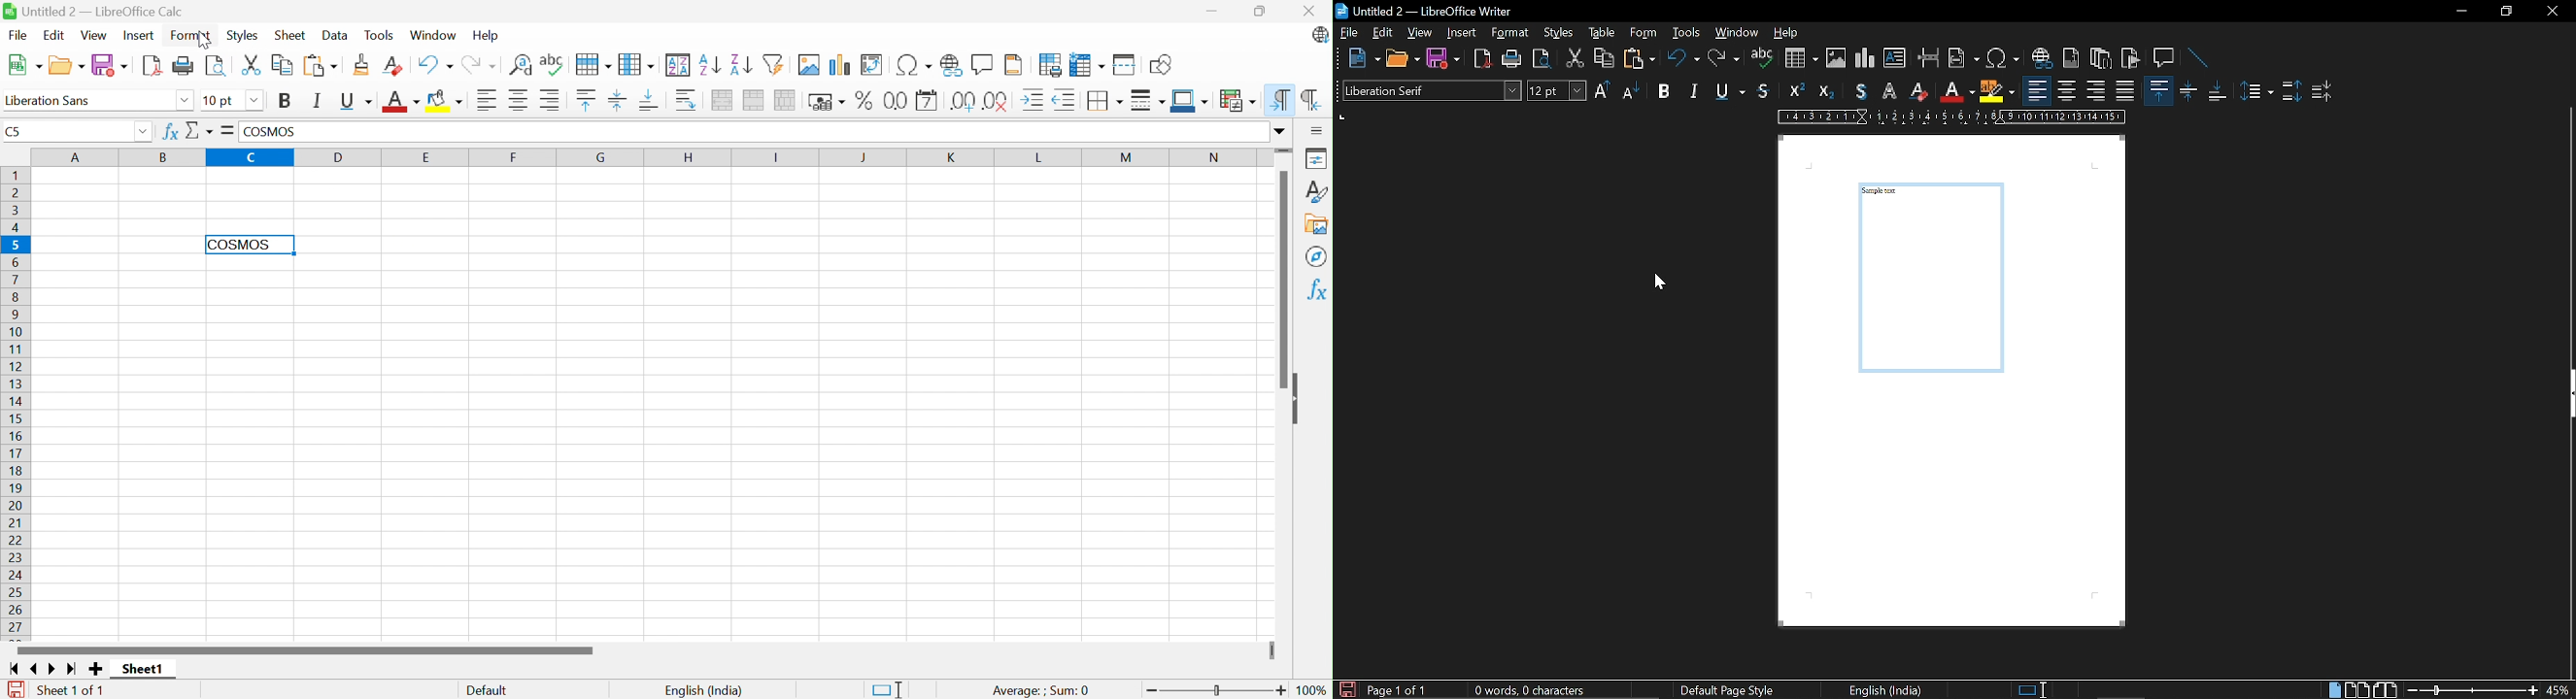 The image size is (2576, 700). Describe the element at coordinates (140, 36) in the screenshot. I see `Insert` at that location.